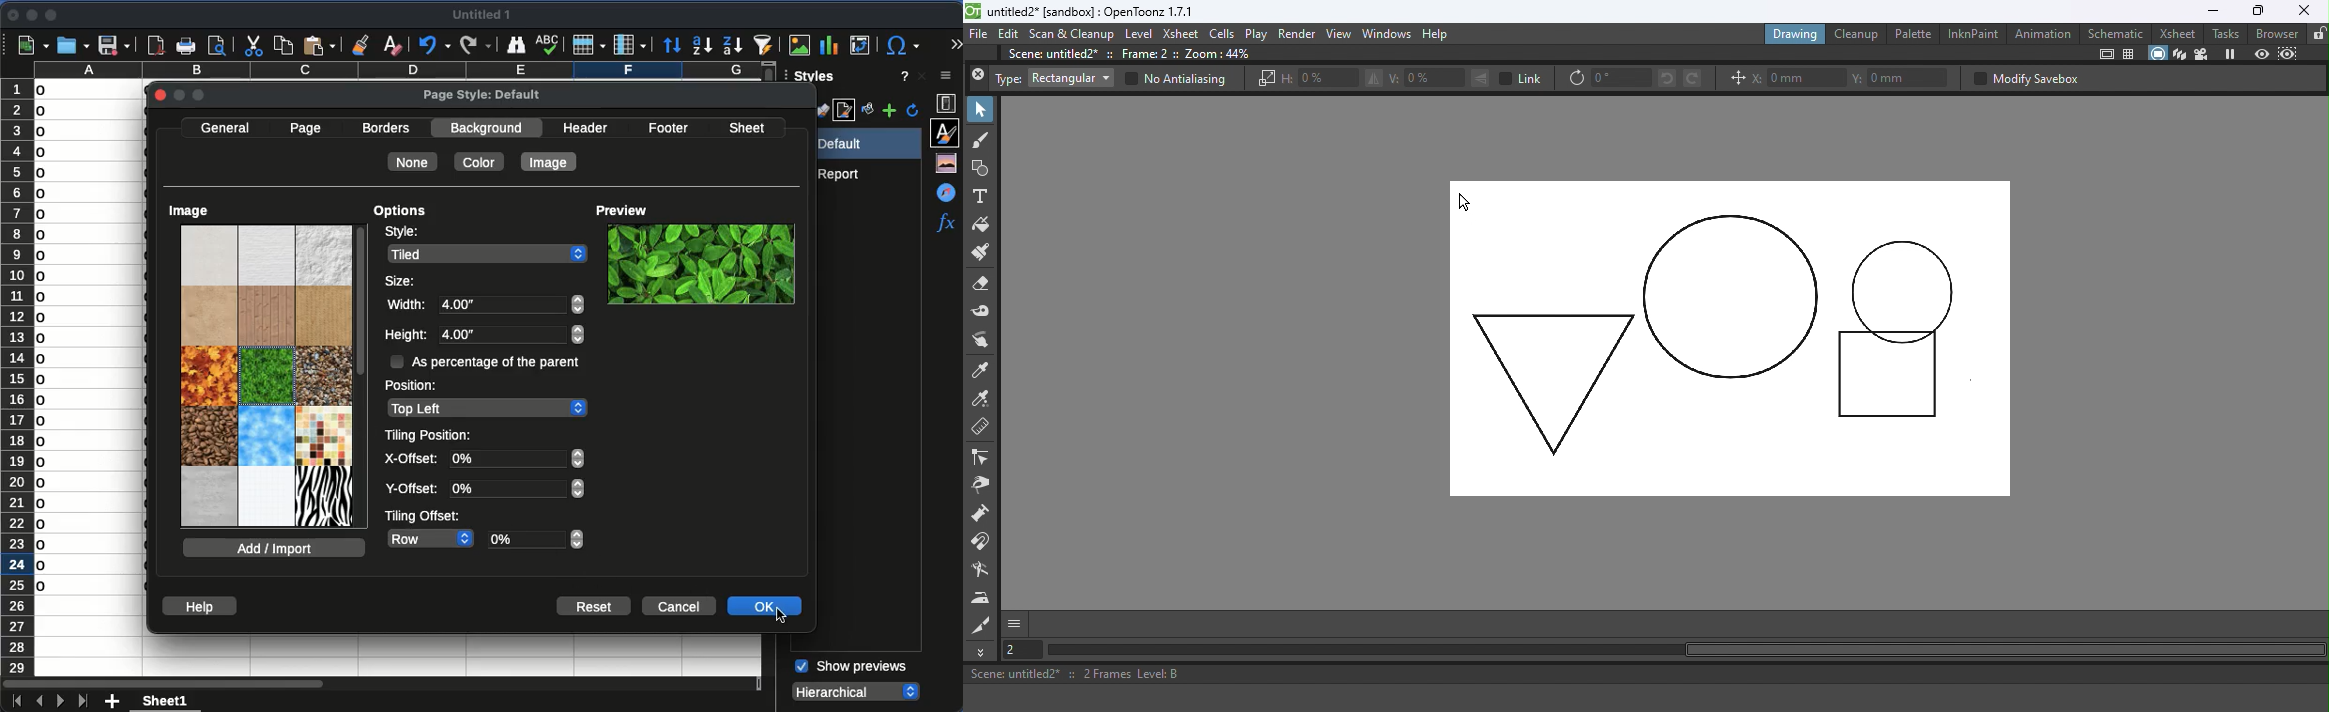 This screenshot has height=728, width=2352. What do you see at coordinates (1008, 79) in the screenshot?
I see `Type` at bounding box center [1008, 79].